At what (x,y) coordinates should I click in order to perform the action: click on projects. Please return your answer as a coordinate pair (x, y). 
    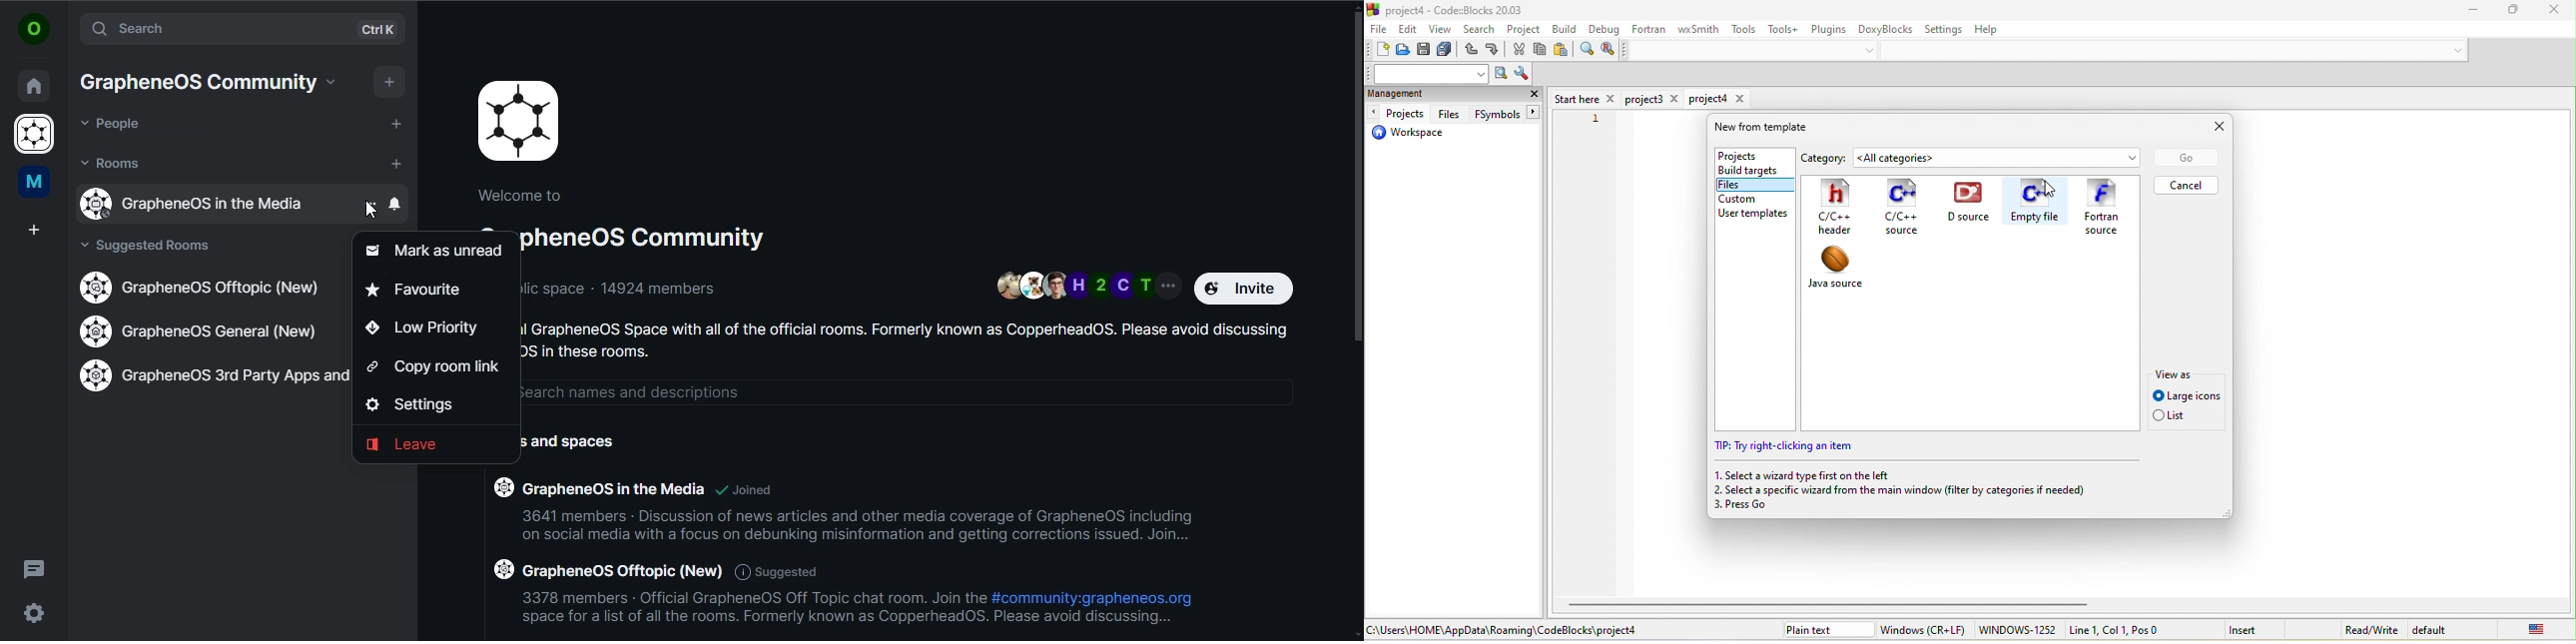
    Looking at the image, I should click on (1749, 154).